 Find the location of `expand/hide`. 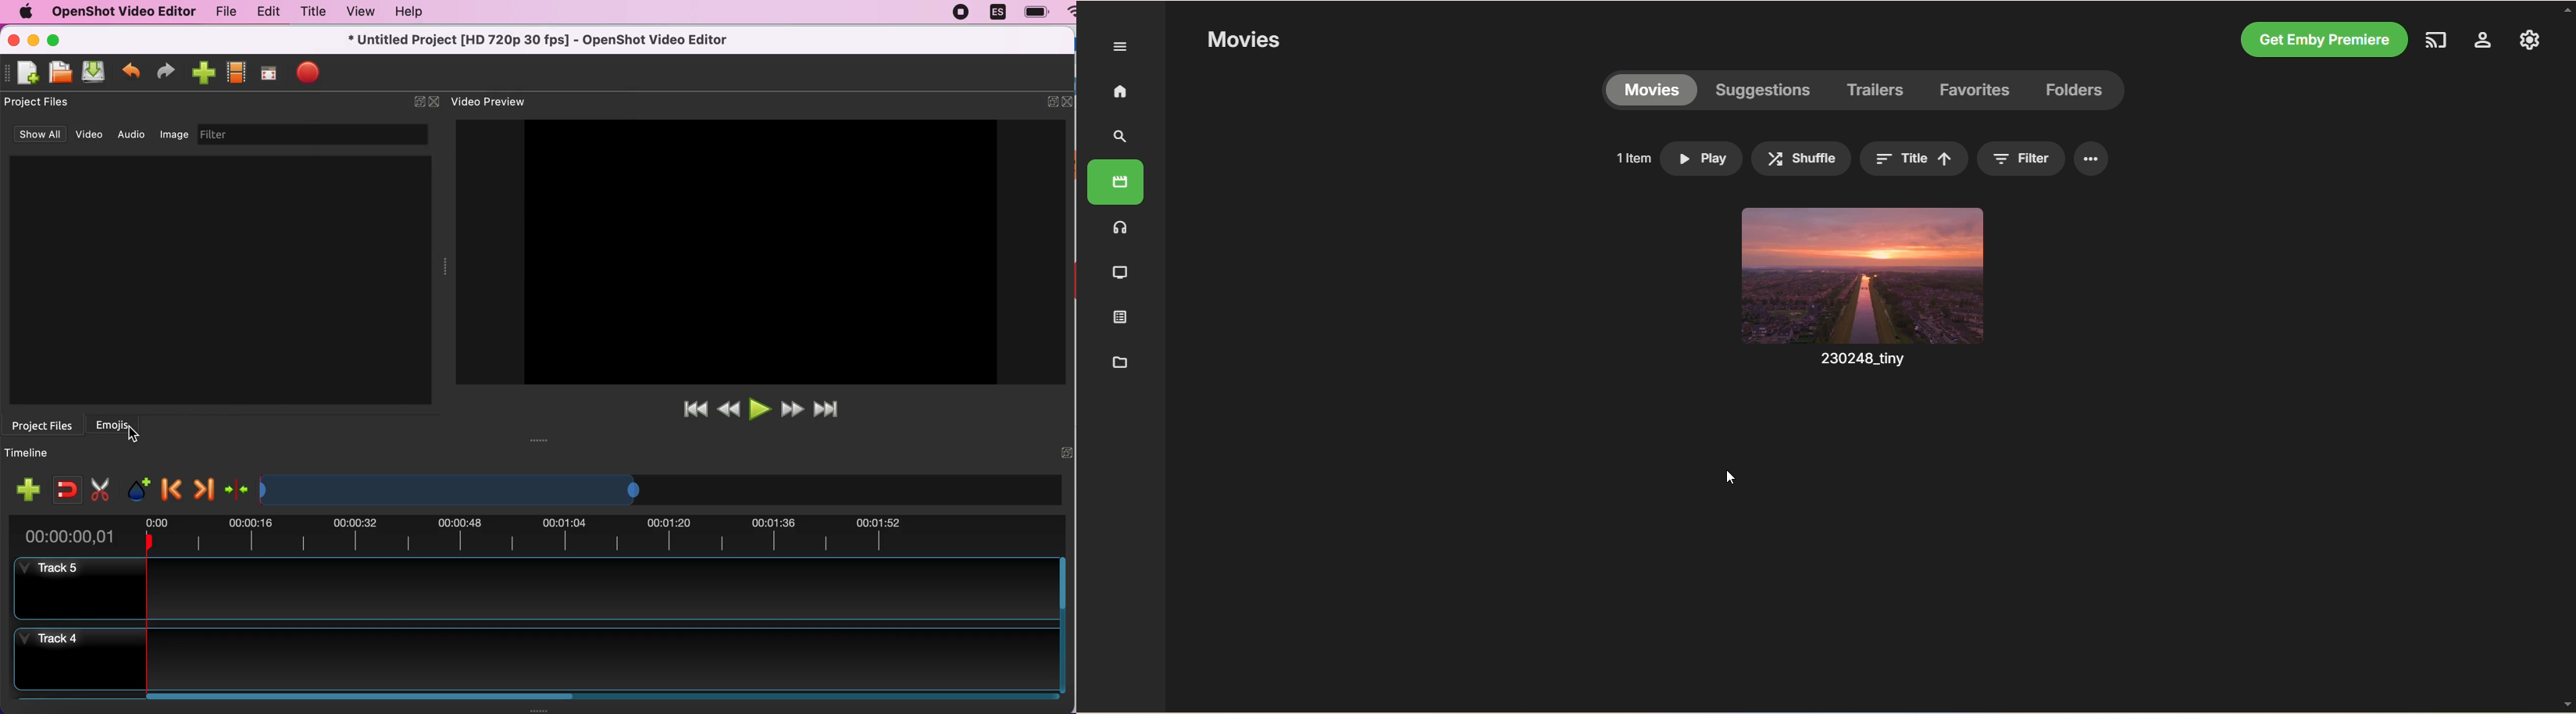

expand/hide is located at coordinates (1066, 452).